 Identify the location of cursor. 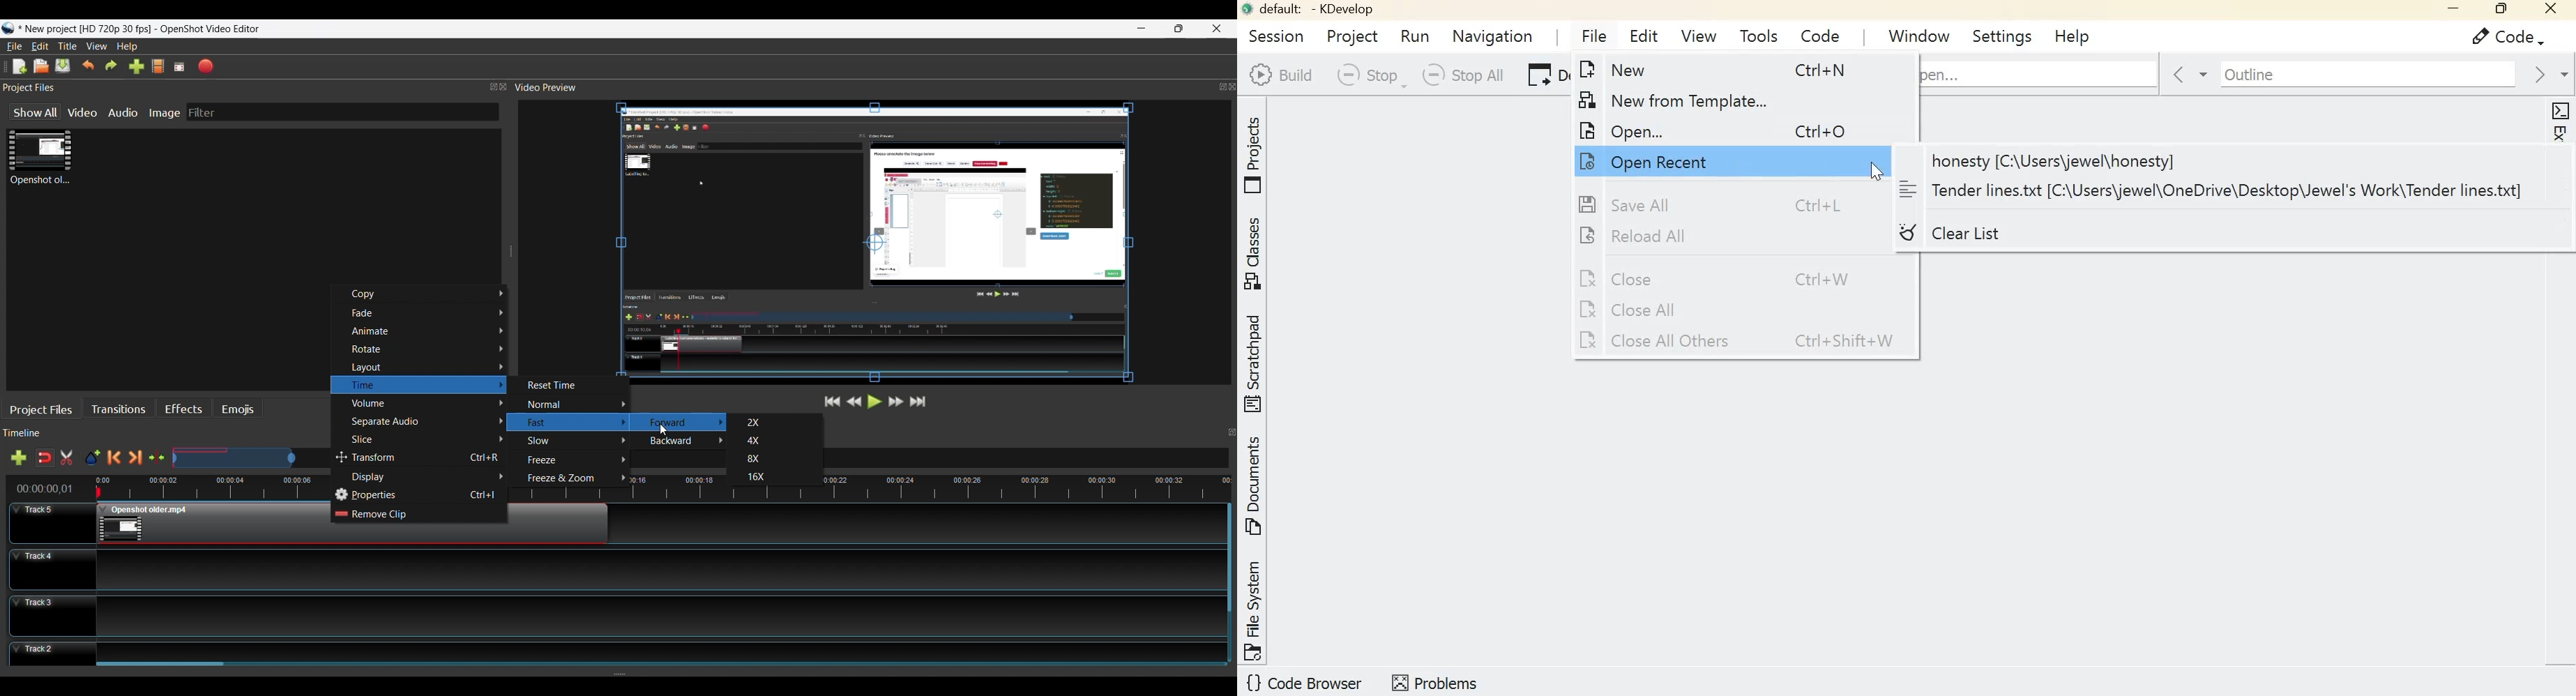
(1878, 171).